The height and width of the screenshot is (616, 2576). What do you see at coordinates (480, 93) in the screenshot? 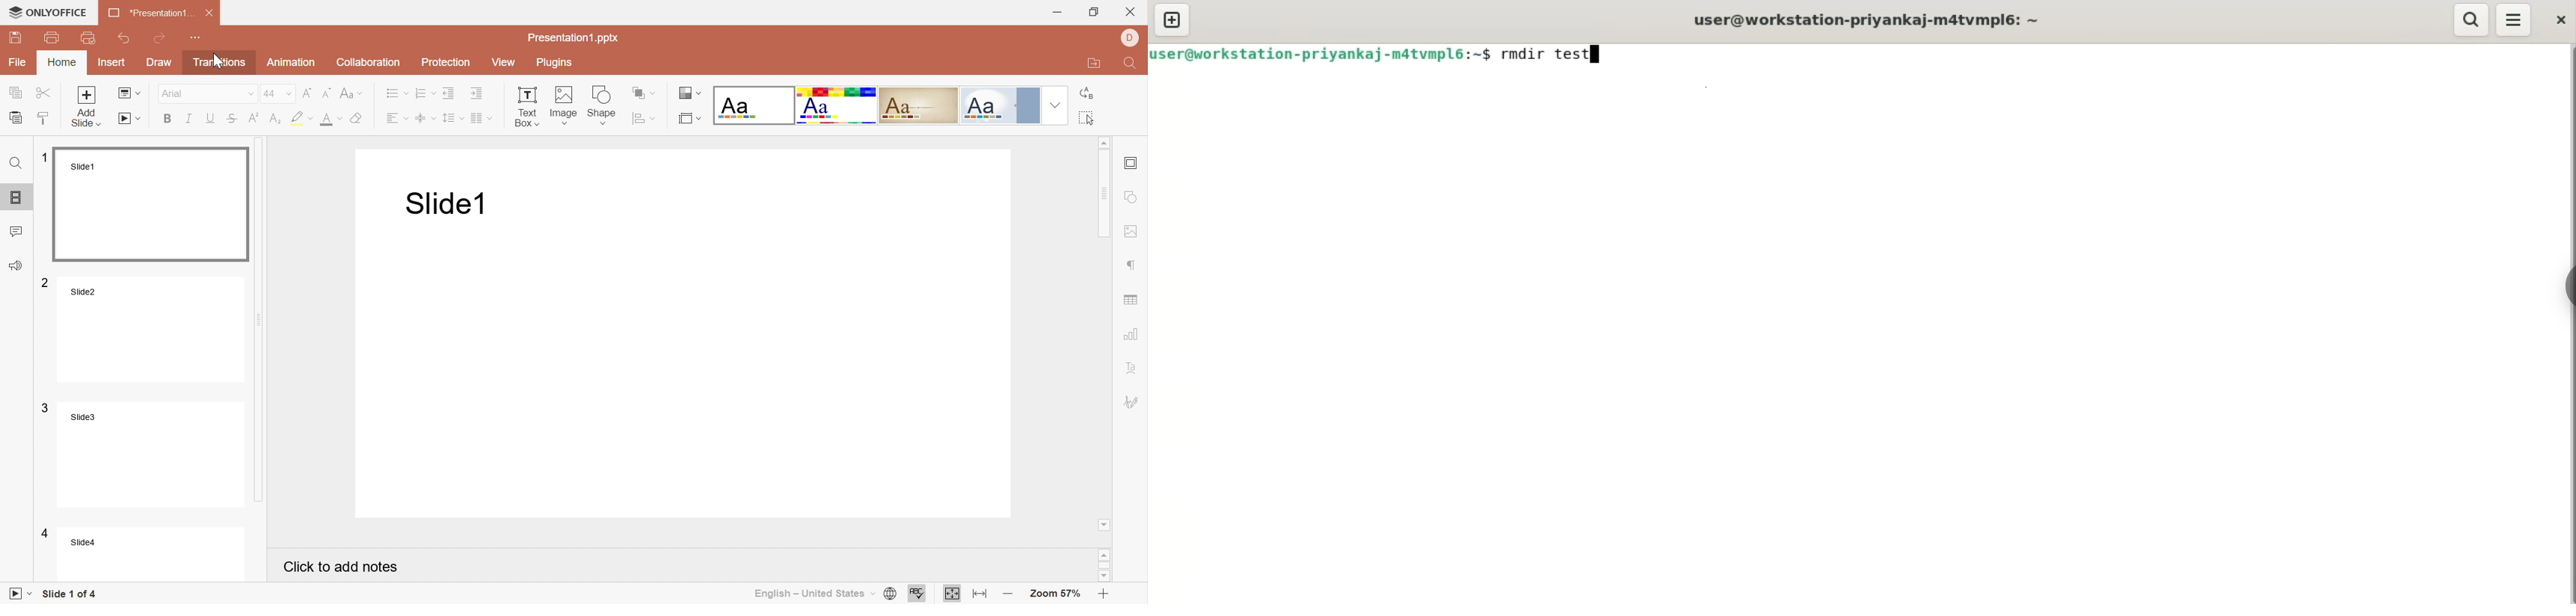
I see `Increase indent` at bounding box center [480, 93].